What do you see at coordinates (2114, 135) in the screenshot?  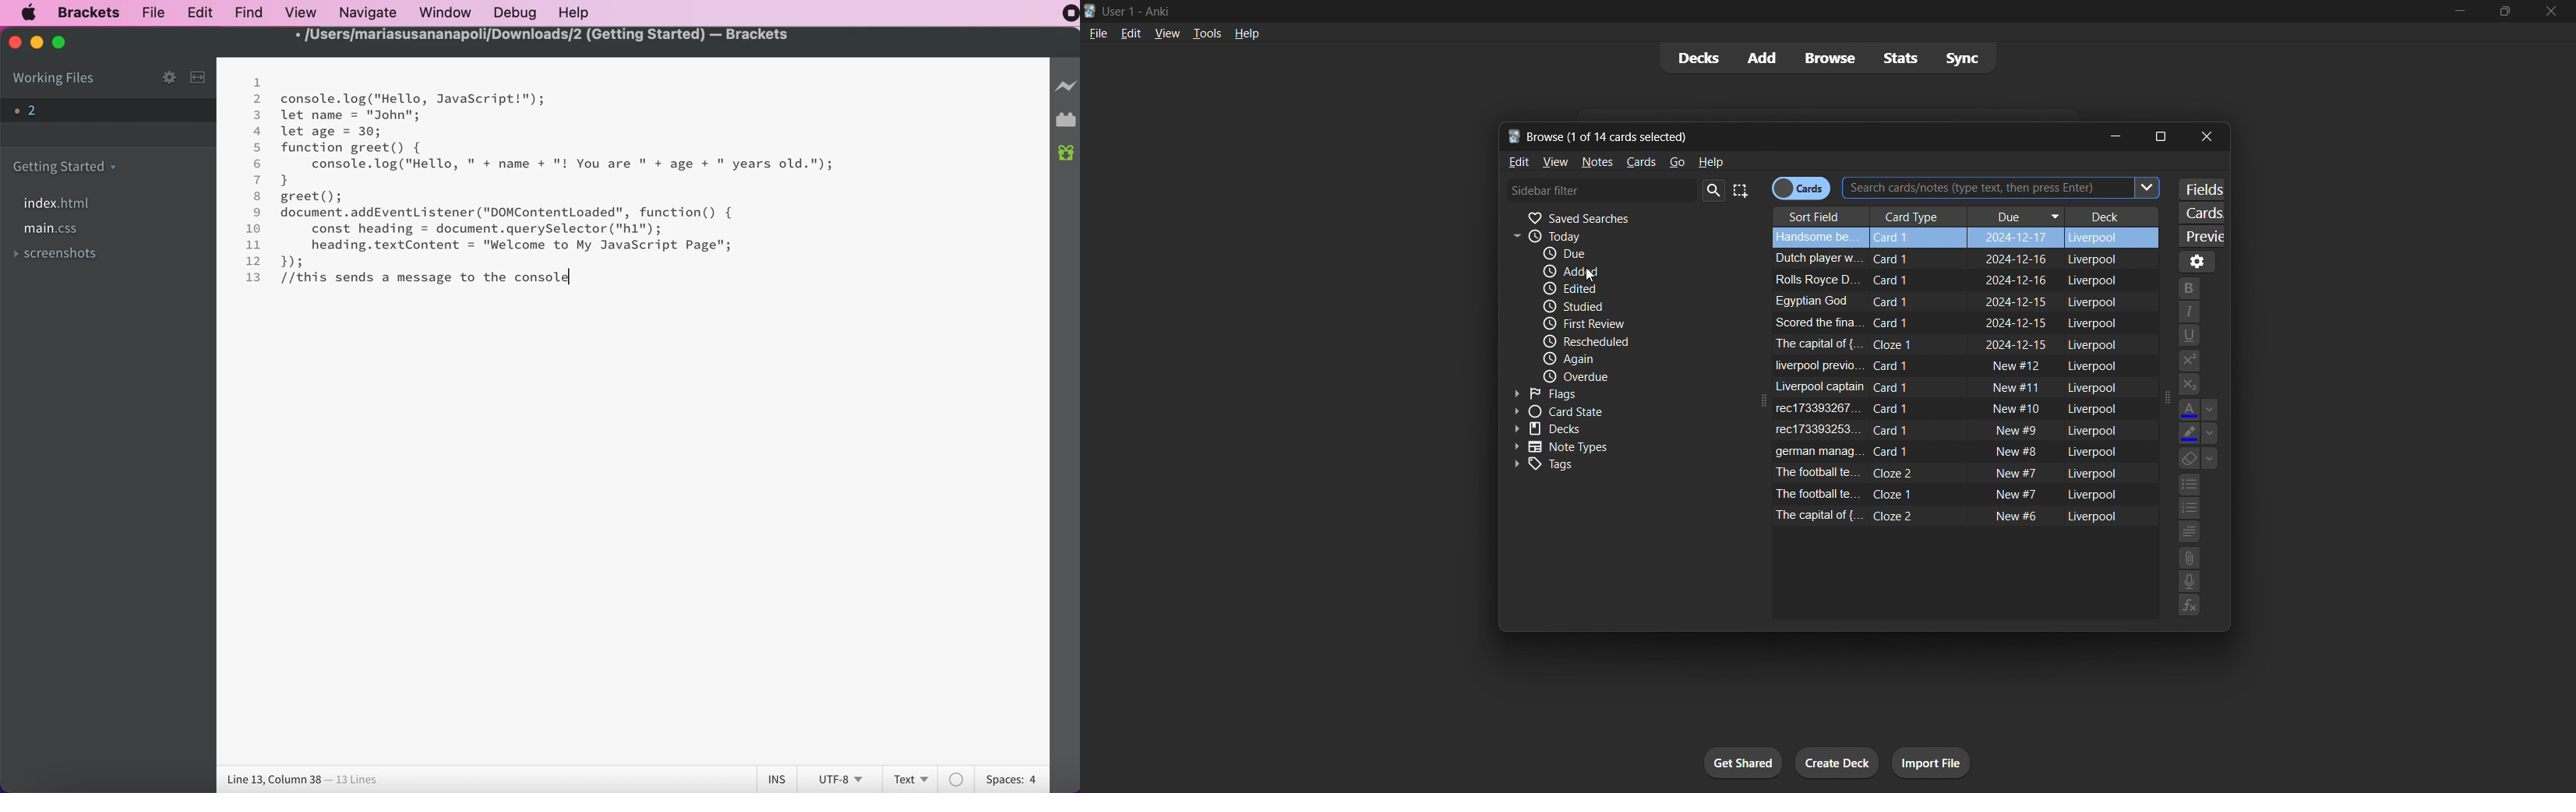 I see `minimize` at bounding box center [2114, 135].